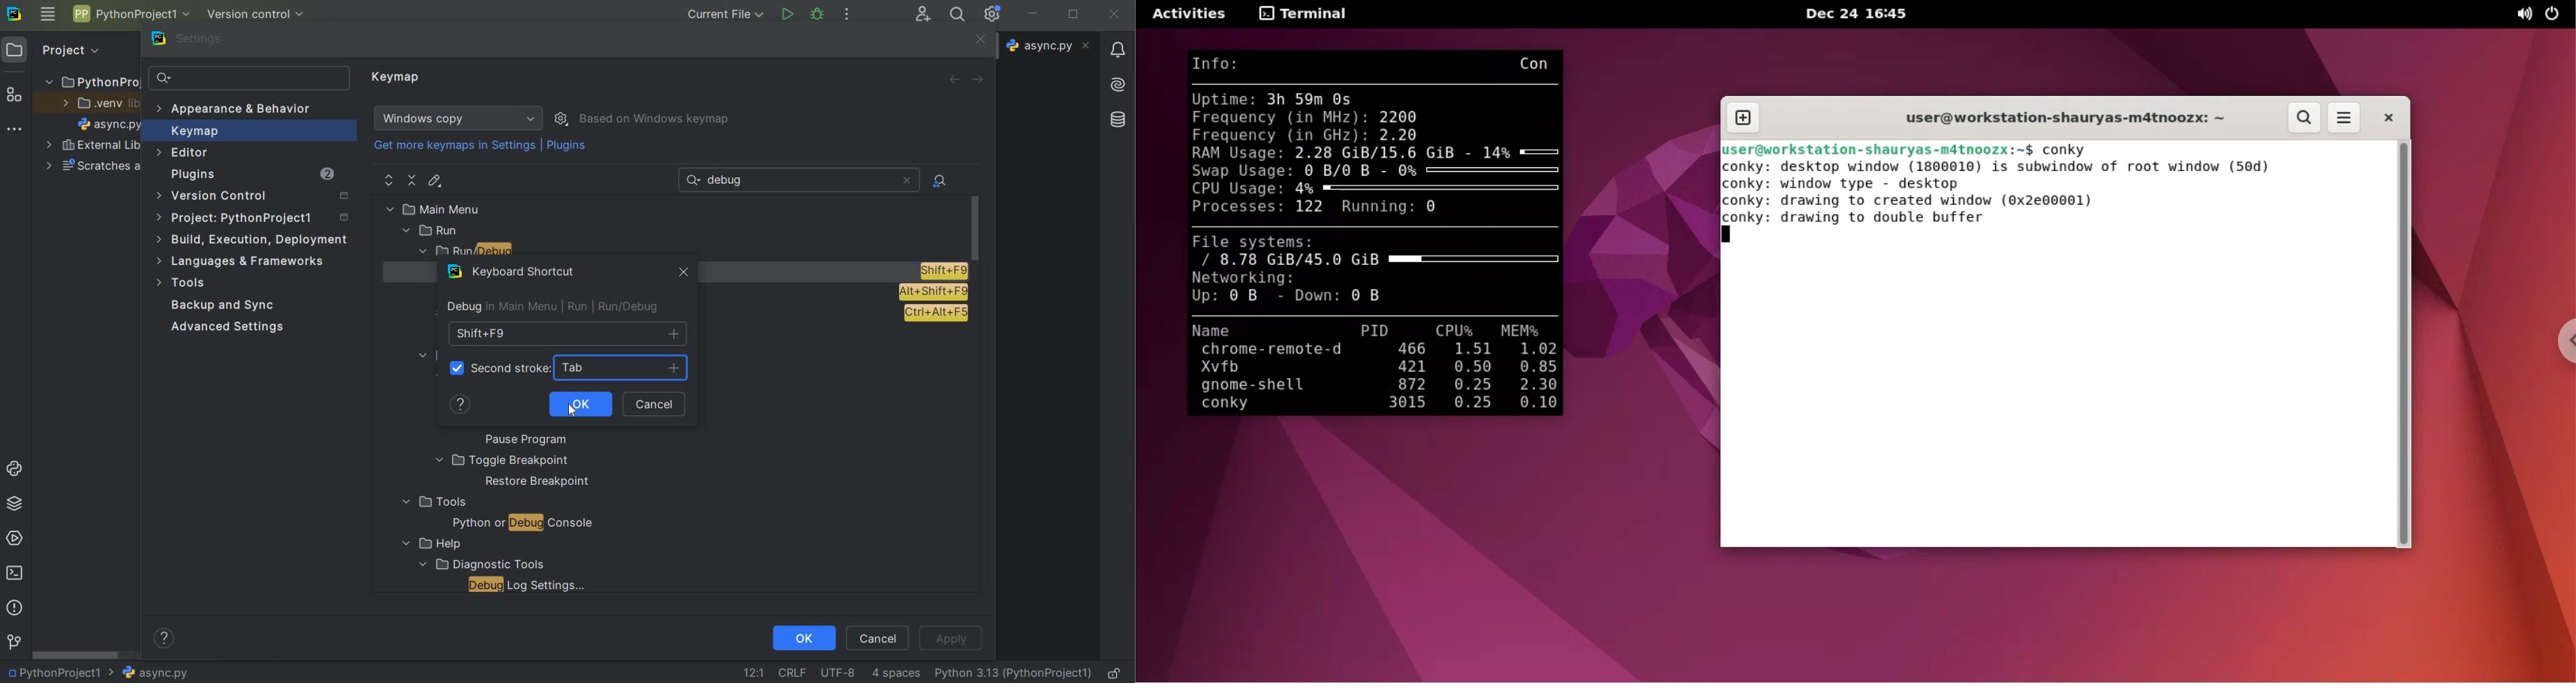 The image size is (2576, 700). What do you see at coordinates (1050, 45) in the screenshot?
I see `file name` at bounding box center [1050, 45].